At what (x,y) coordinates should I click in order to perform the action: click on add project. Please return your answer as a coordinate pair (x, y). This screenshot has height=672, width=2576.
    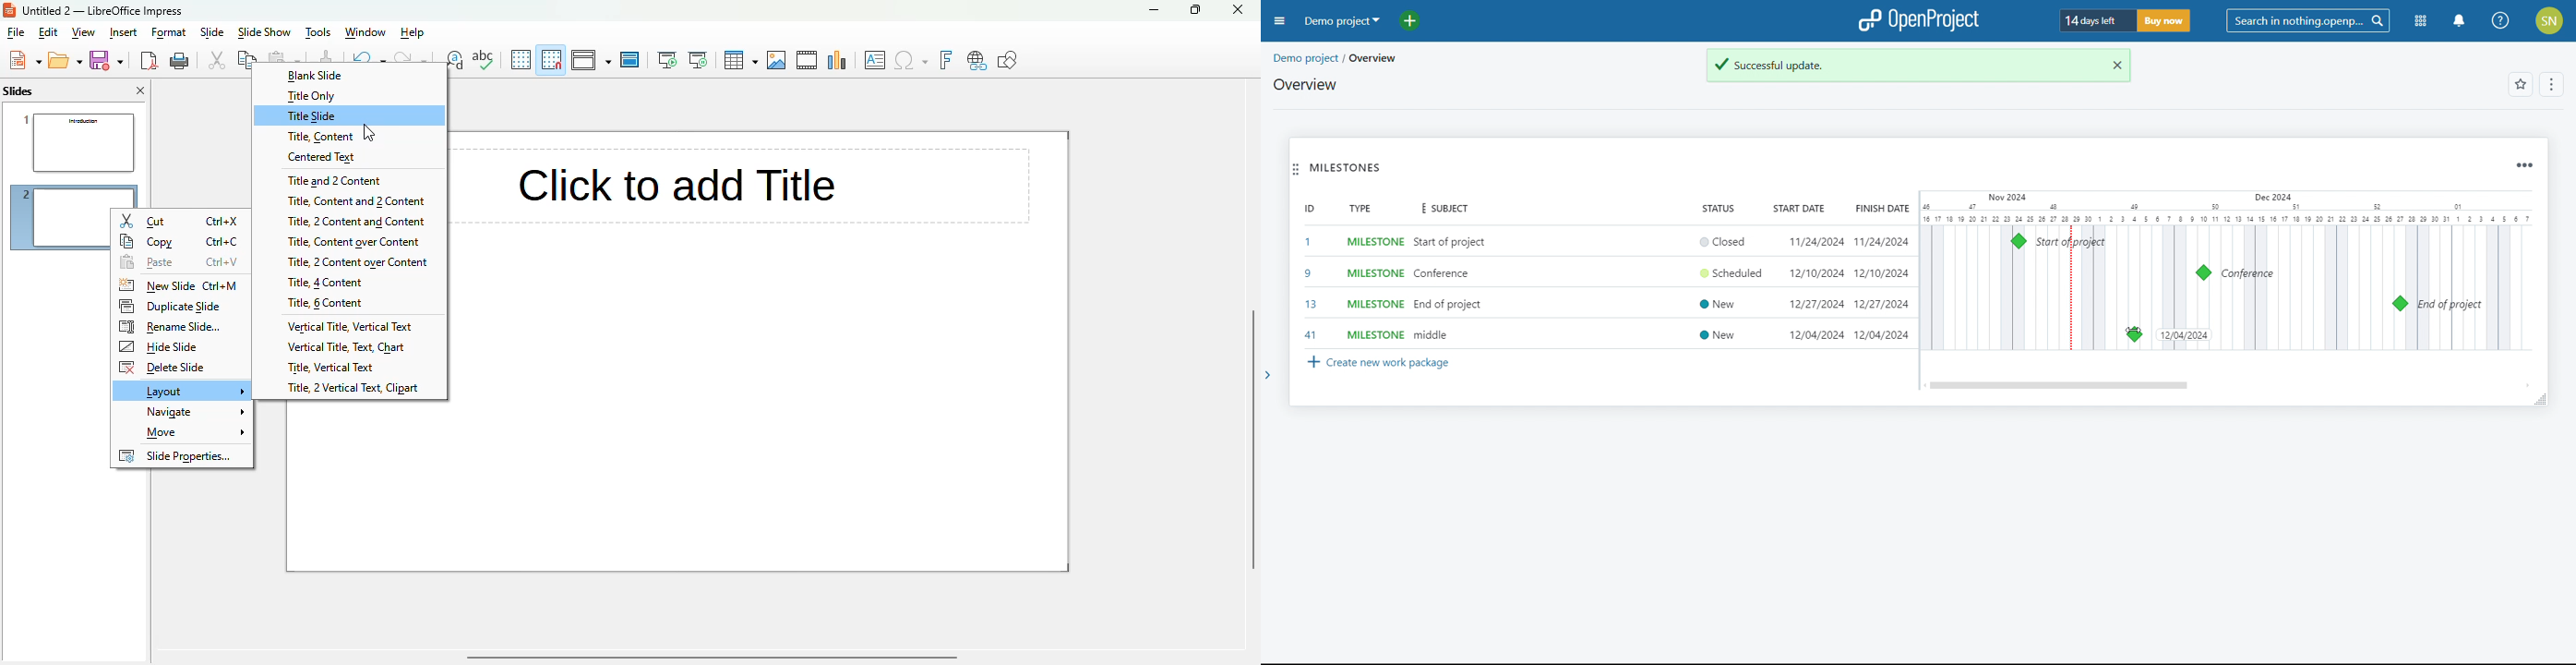
    Looking at the image, I should click on (1418, 21).